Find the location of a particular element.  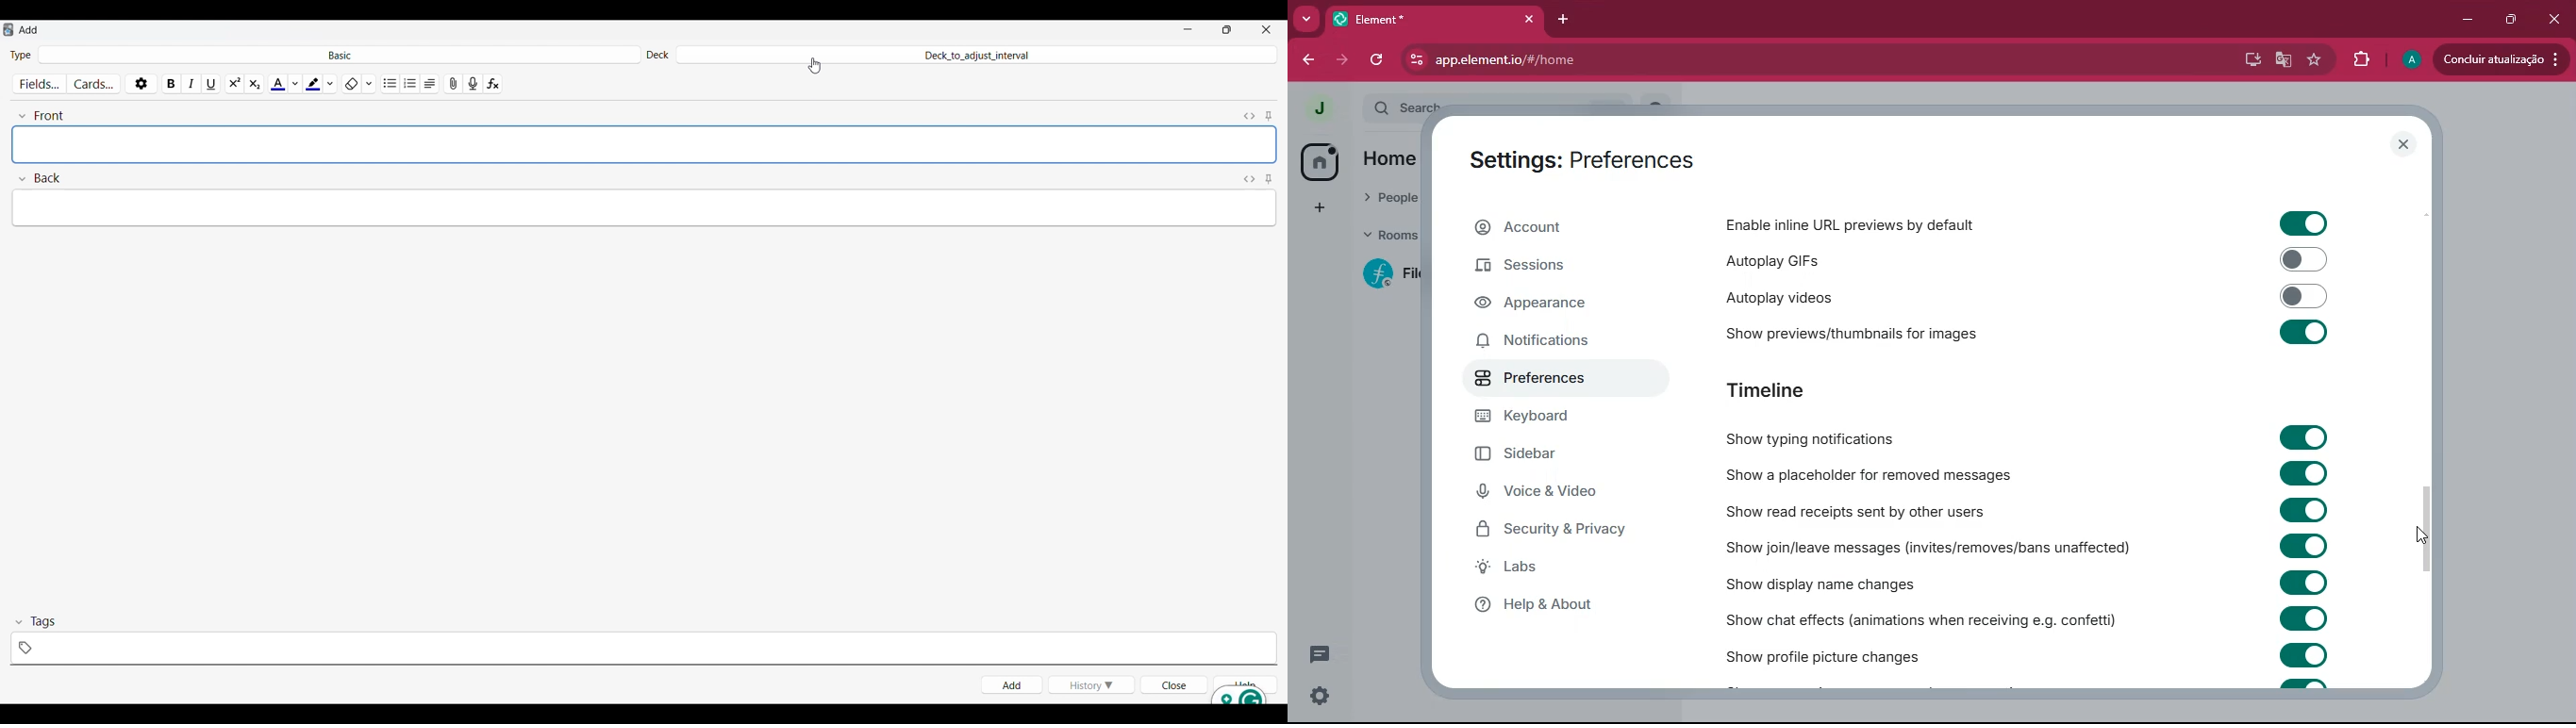

timeline is located at coordinates (1796, 391).